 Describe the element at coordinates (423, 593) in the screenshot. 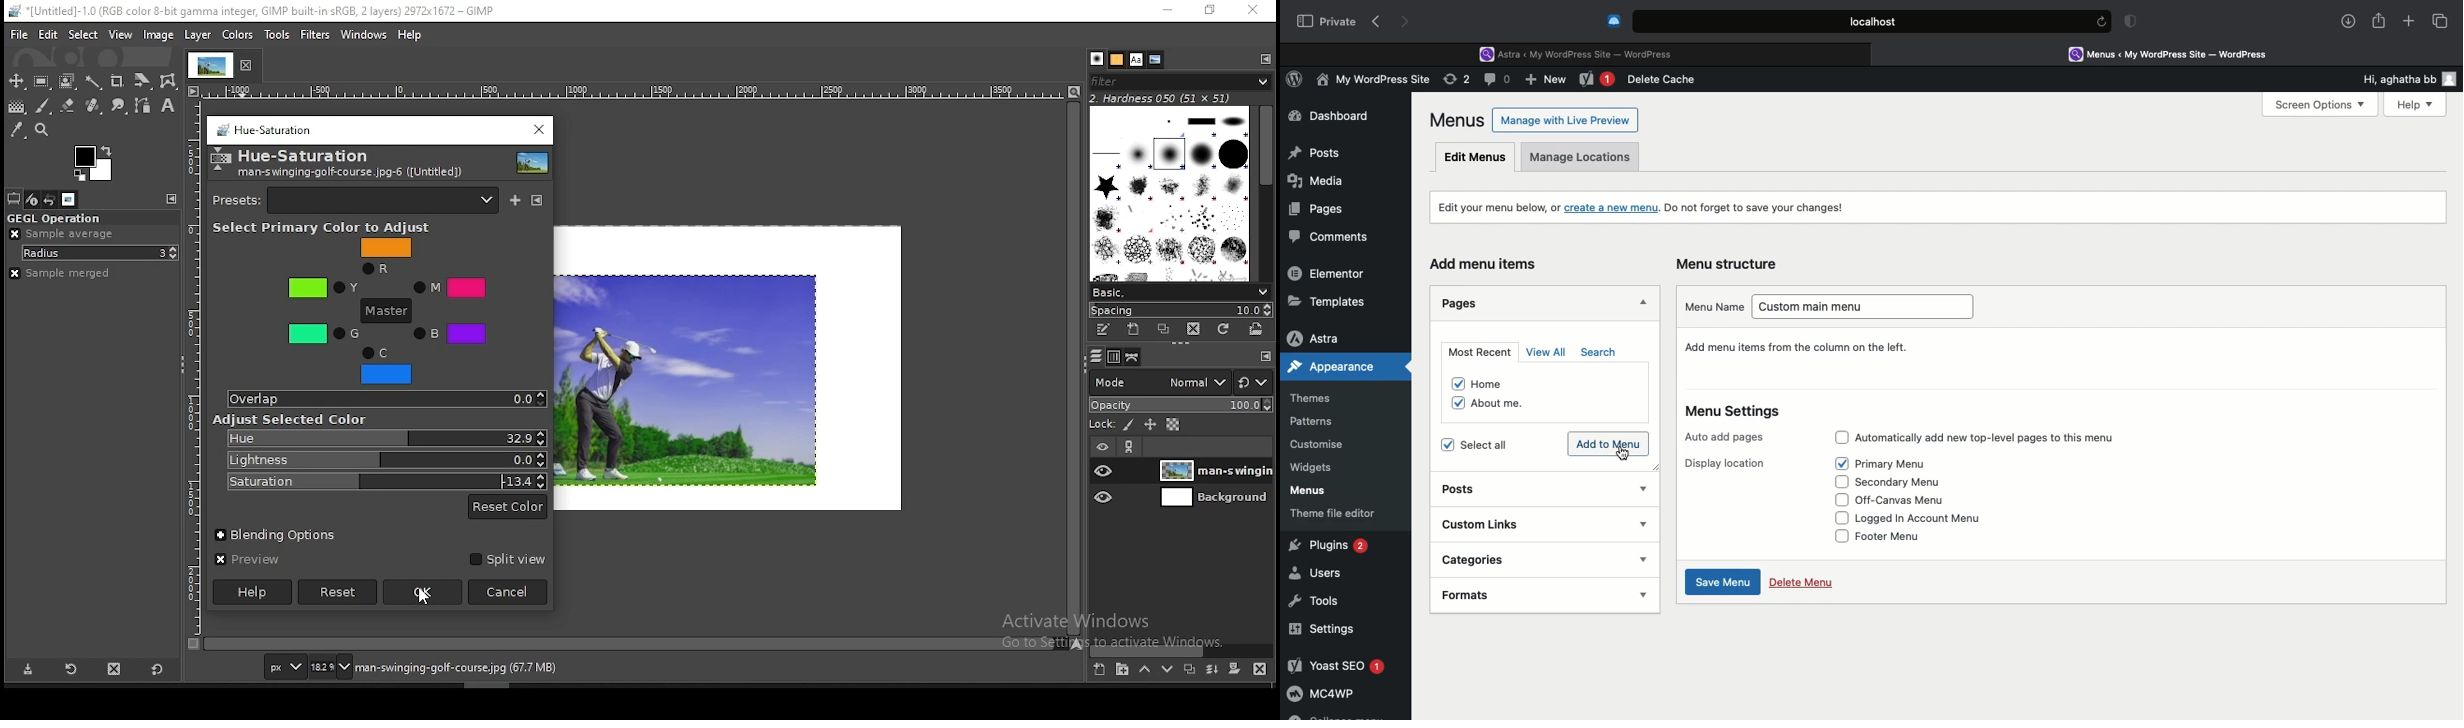

I see `ok` at that location.